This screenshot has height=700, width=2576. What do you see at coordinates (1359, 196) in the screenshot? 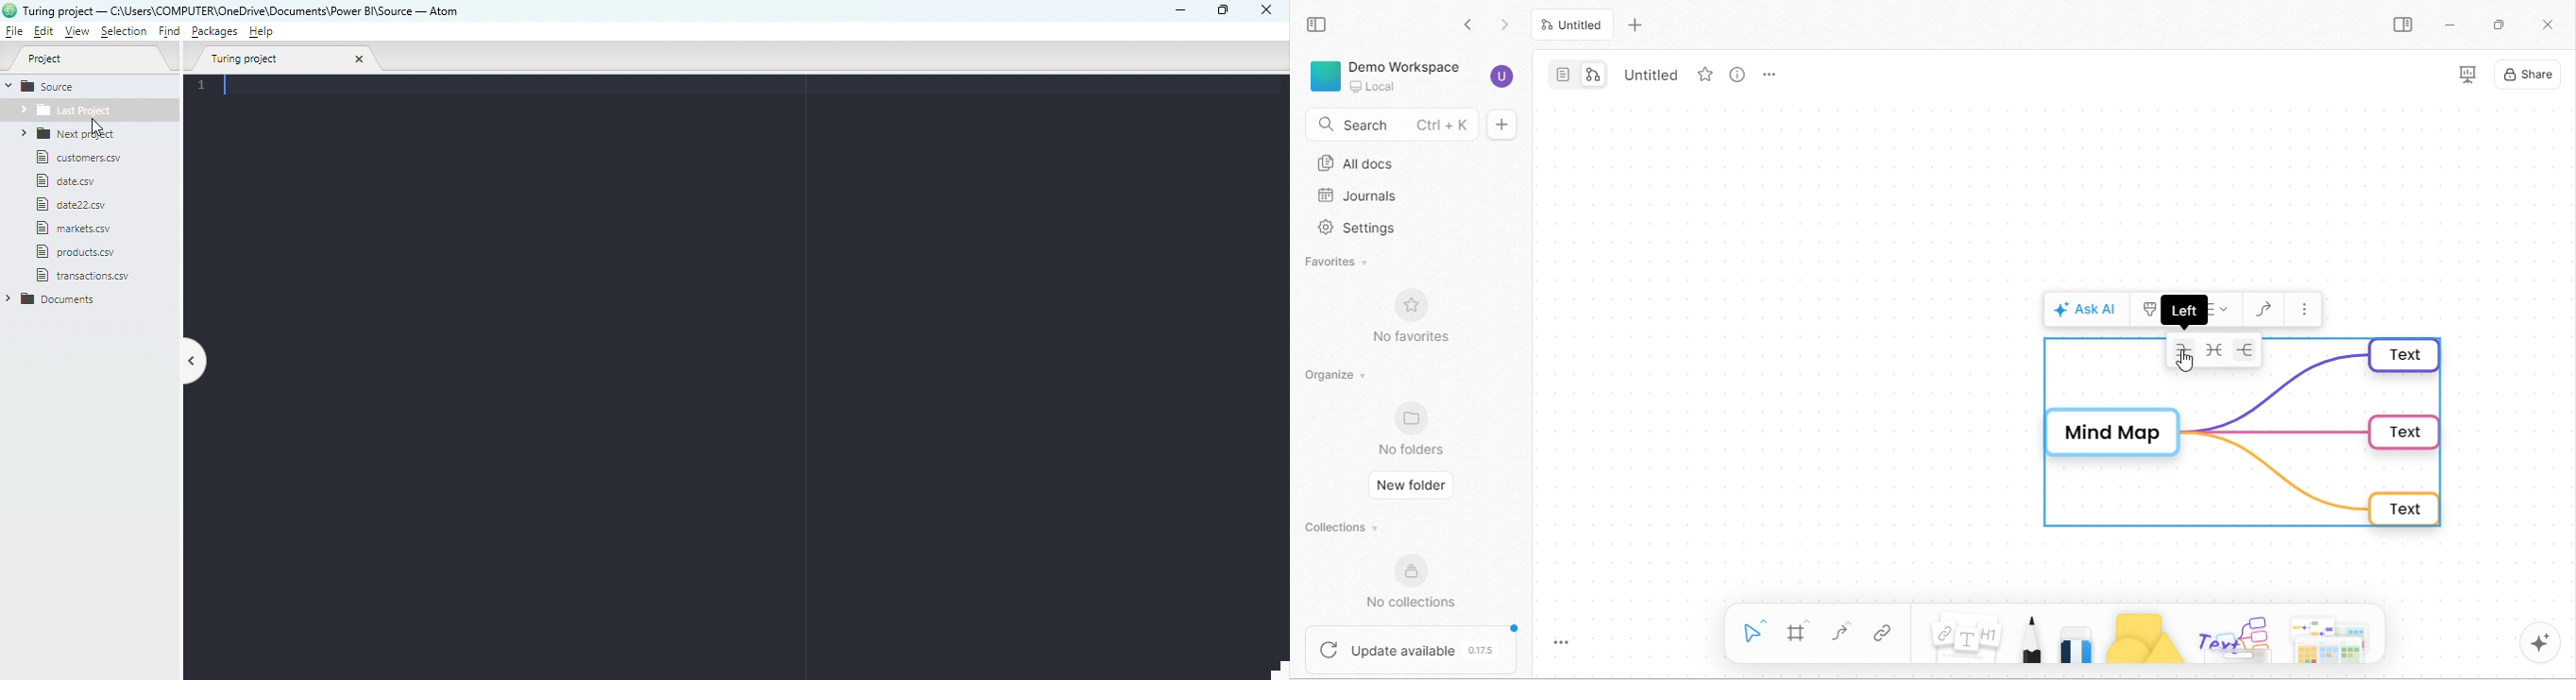
I see `journals` at bounding box center [1359, 196].